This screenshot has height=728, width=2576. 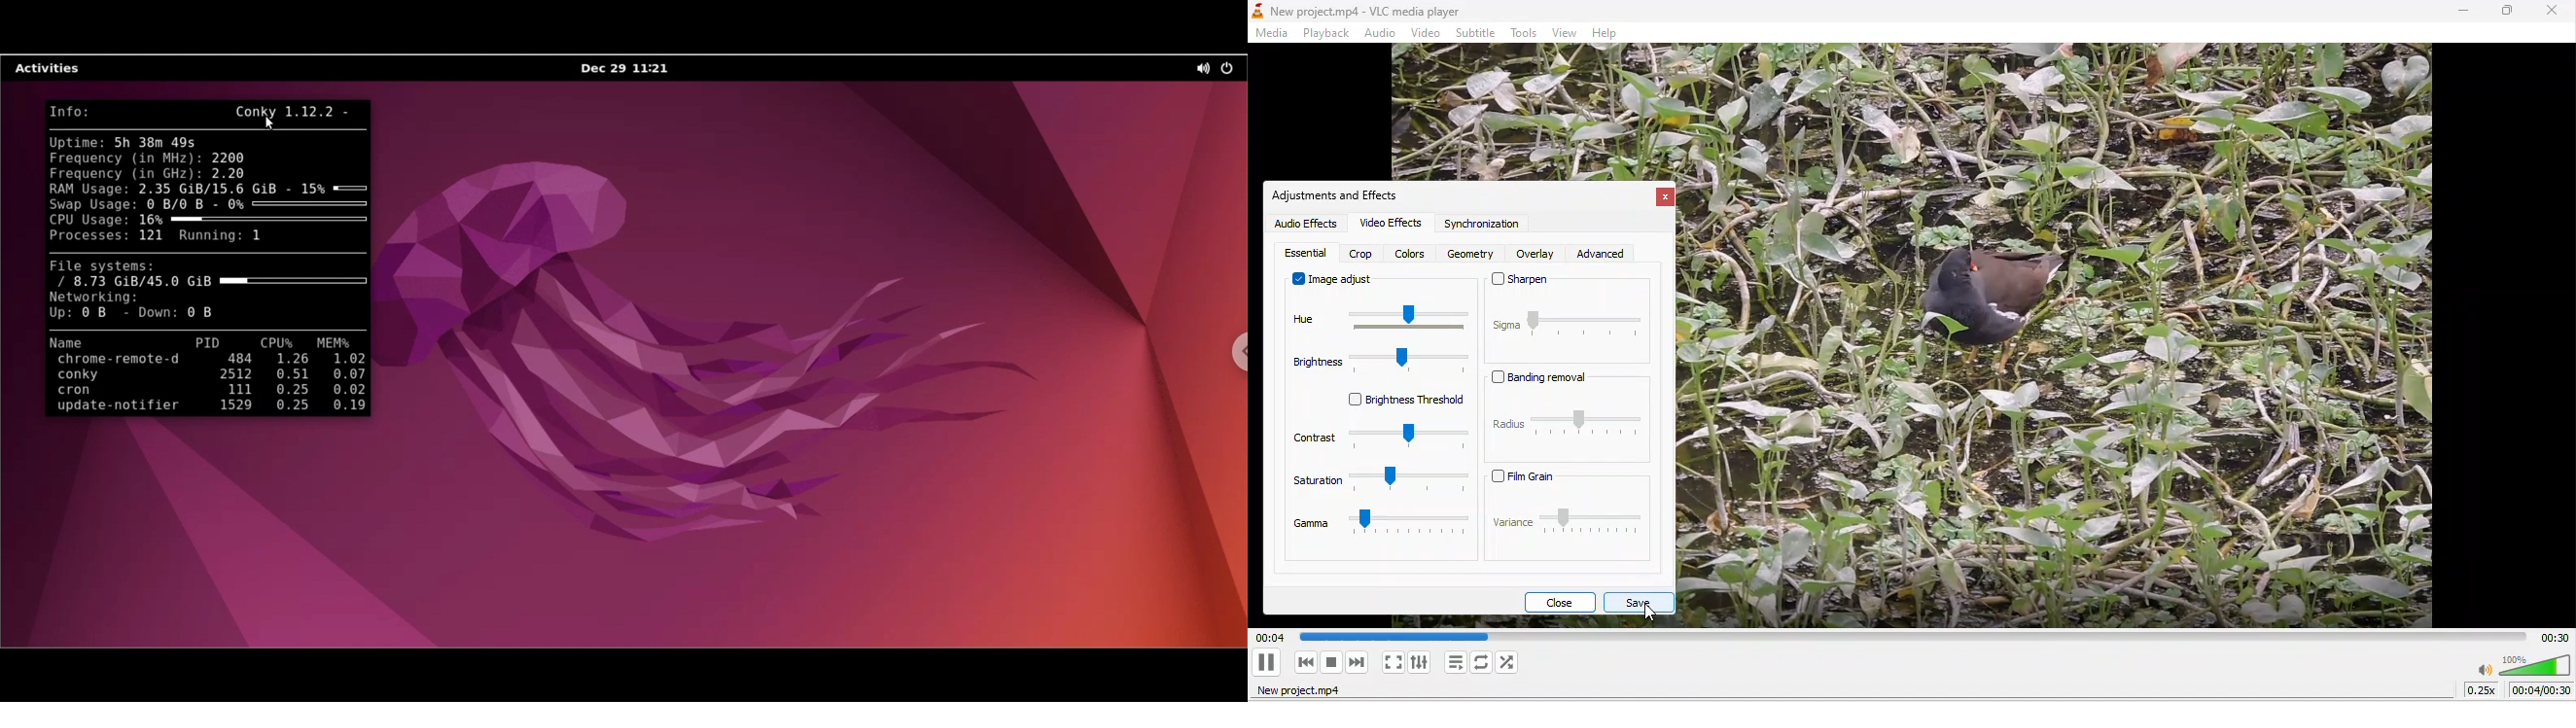 I want to click on 00.01/ 00.30, so click(x=2542, y=691).